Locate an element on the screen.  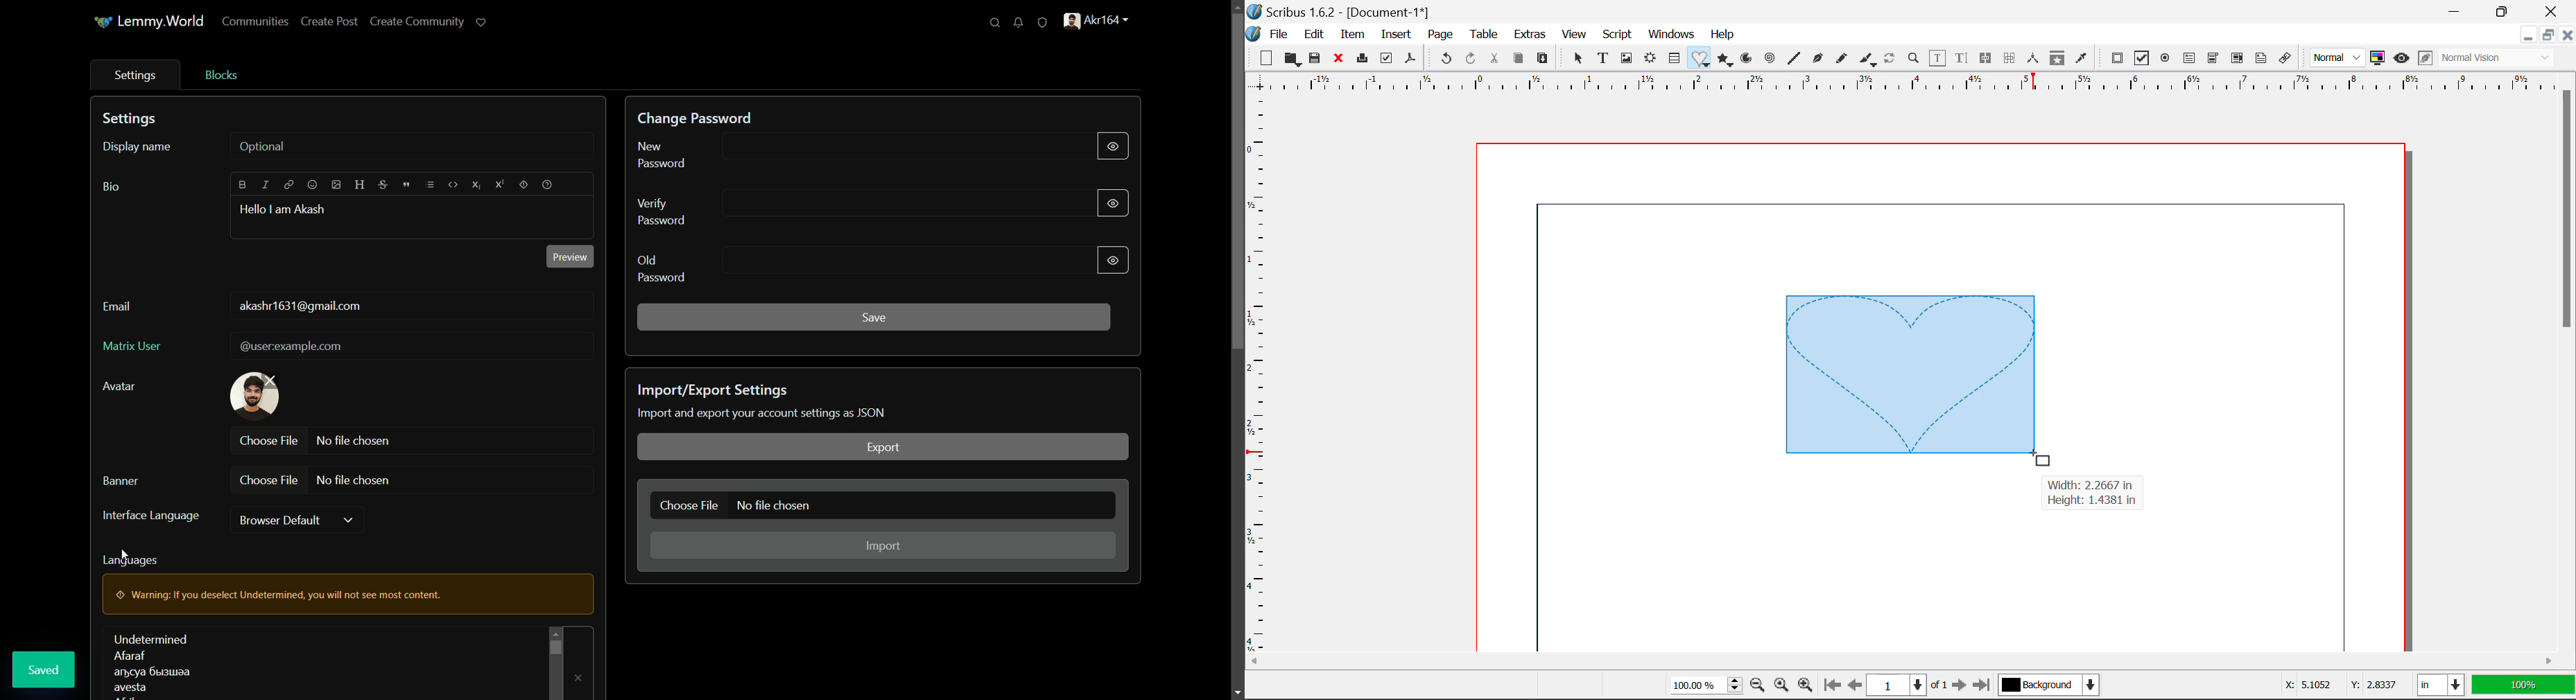
email is located at coordinates (117, 307).